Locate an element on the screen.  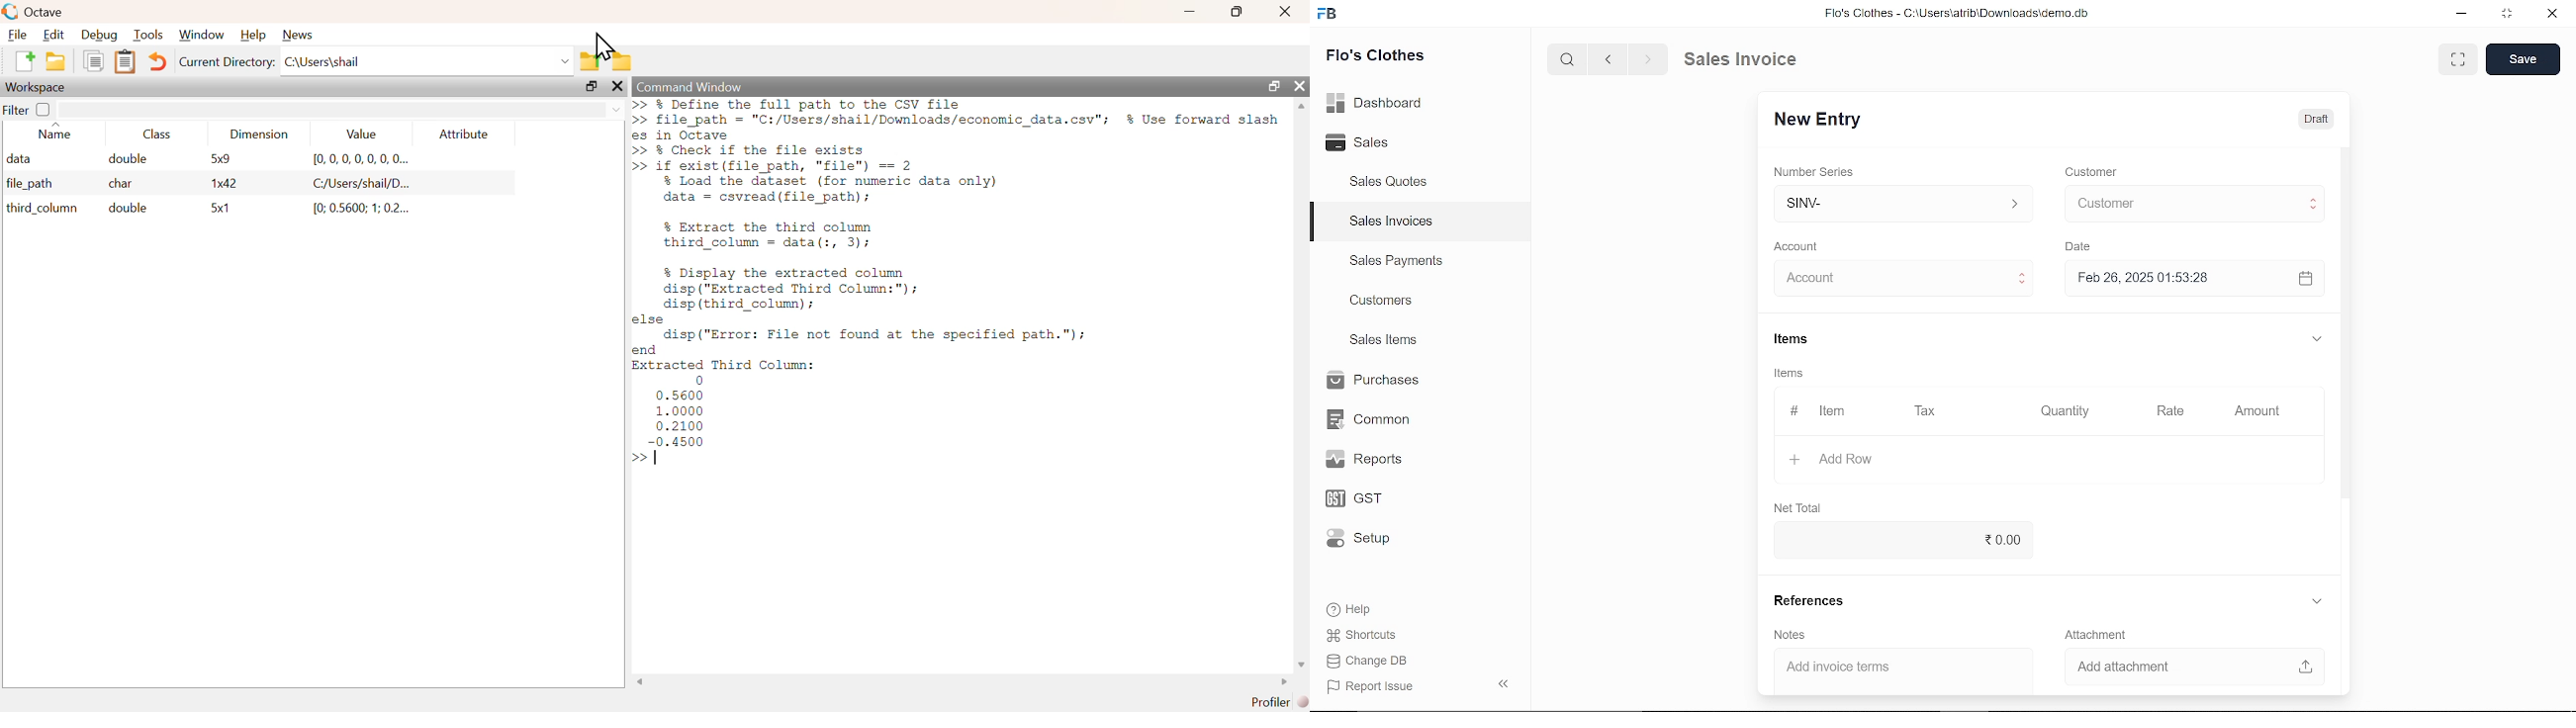
expand is located at coordinates (2315, 337).